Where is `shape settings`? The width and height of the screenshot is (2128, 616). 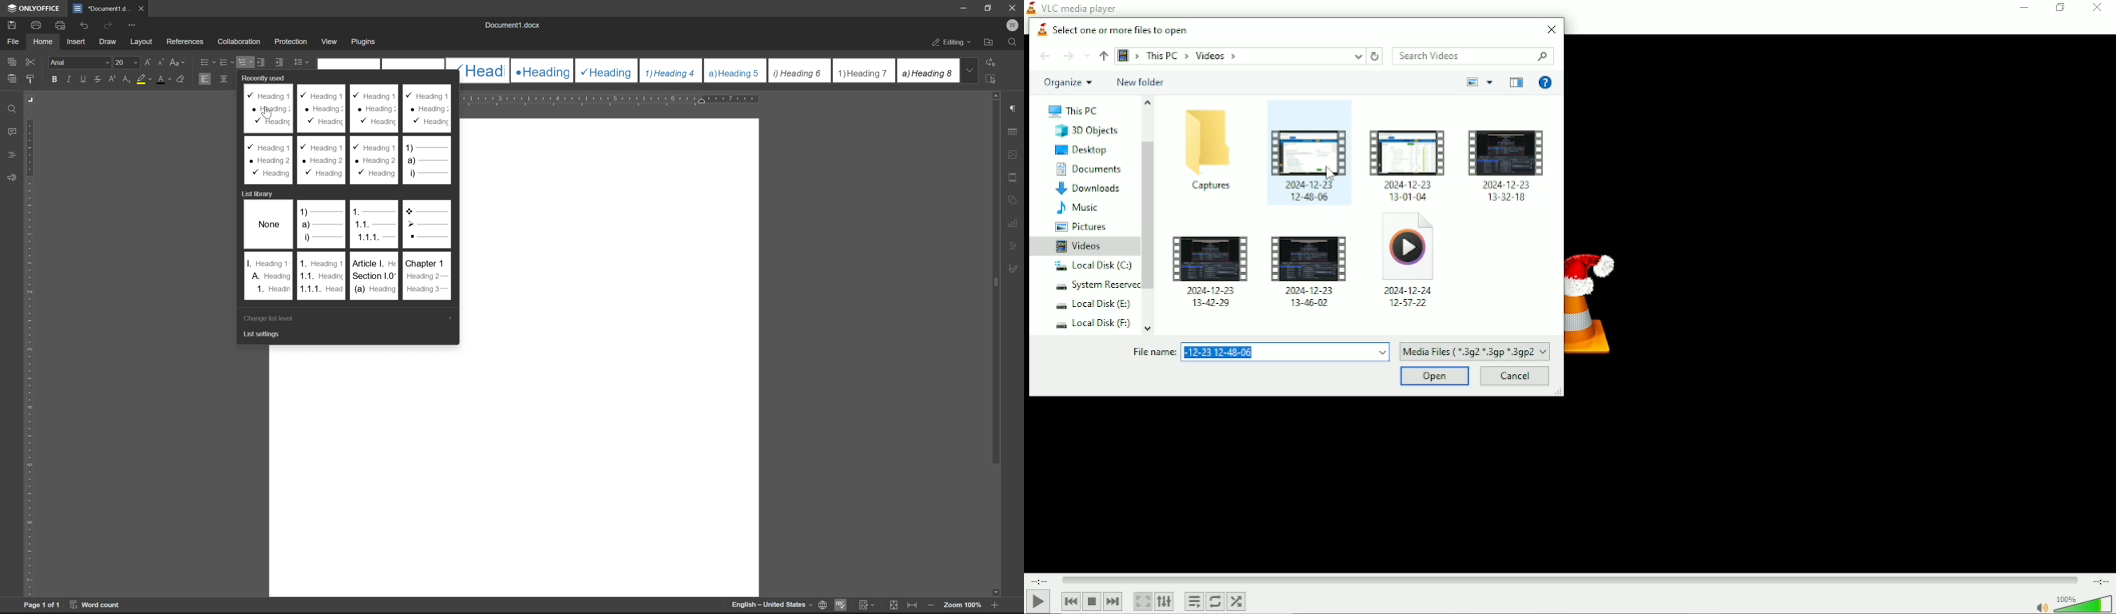
shape settings is located at coordinates (1013, 198).